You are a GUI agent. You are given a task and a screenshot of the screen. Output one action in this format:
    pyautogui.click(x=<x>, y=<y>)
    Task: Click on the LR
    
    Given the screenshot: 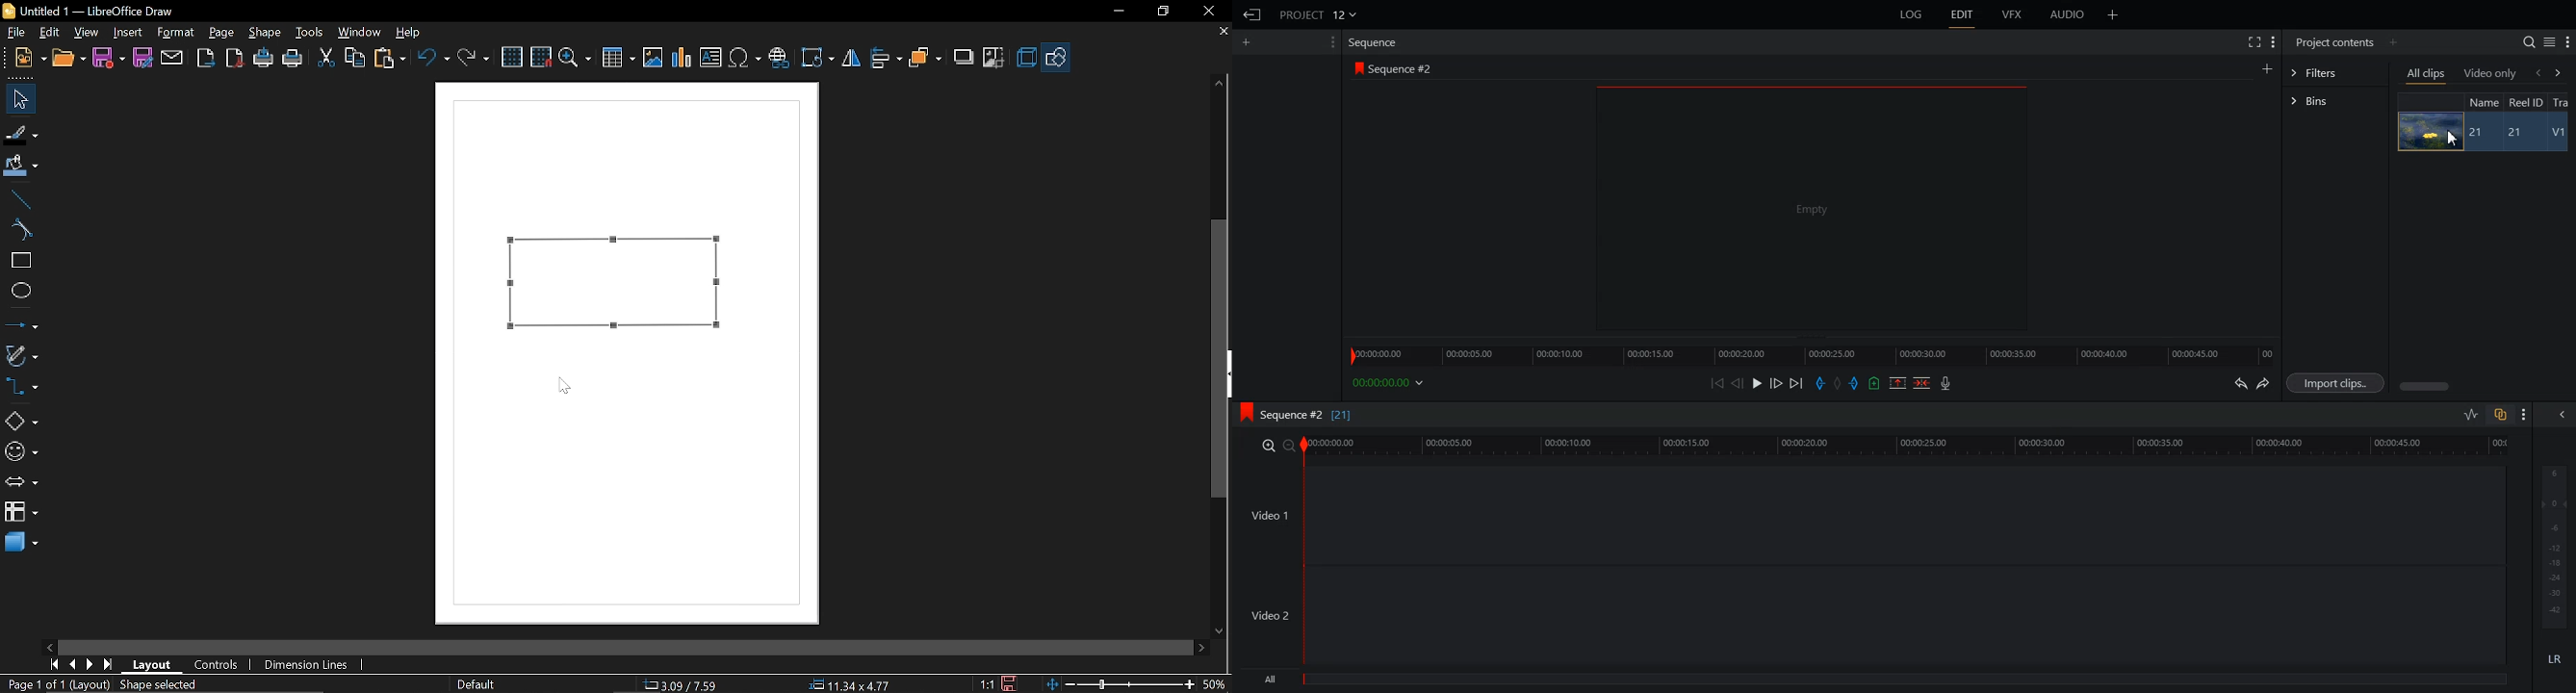 What is the action you would take?
    pyautogui.click(x=2555, y=657)
    